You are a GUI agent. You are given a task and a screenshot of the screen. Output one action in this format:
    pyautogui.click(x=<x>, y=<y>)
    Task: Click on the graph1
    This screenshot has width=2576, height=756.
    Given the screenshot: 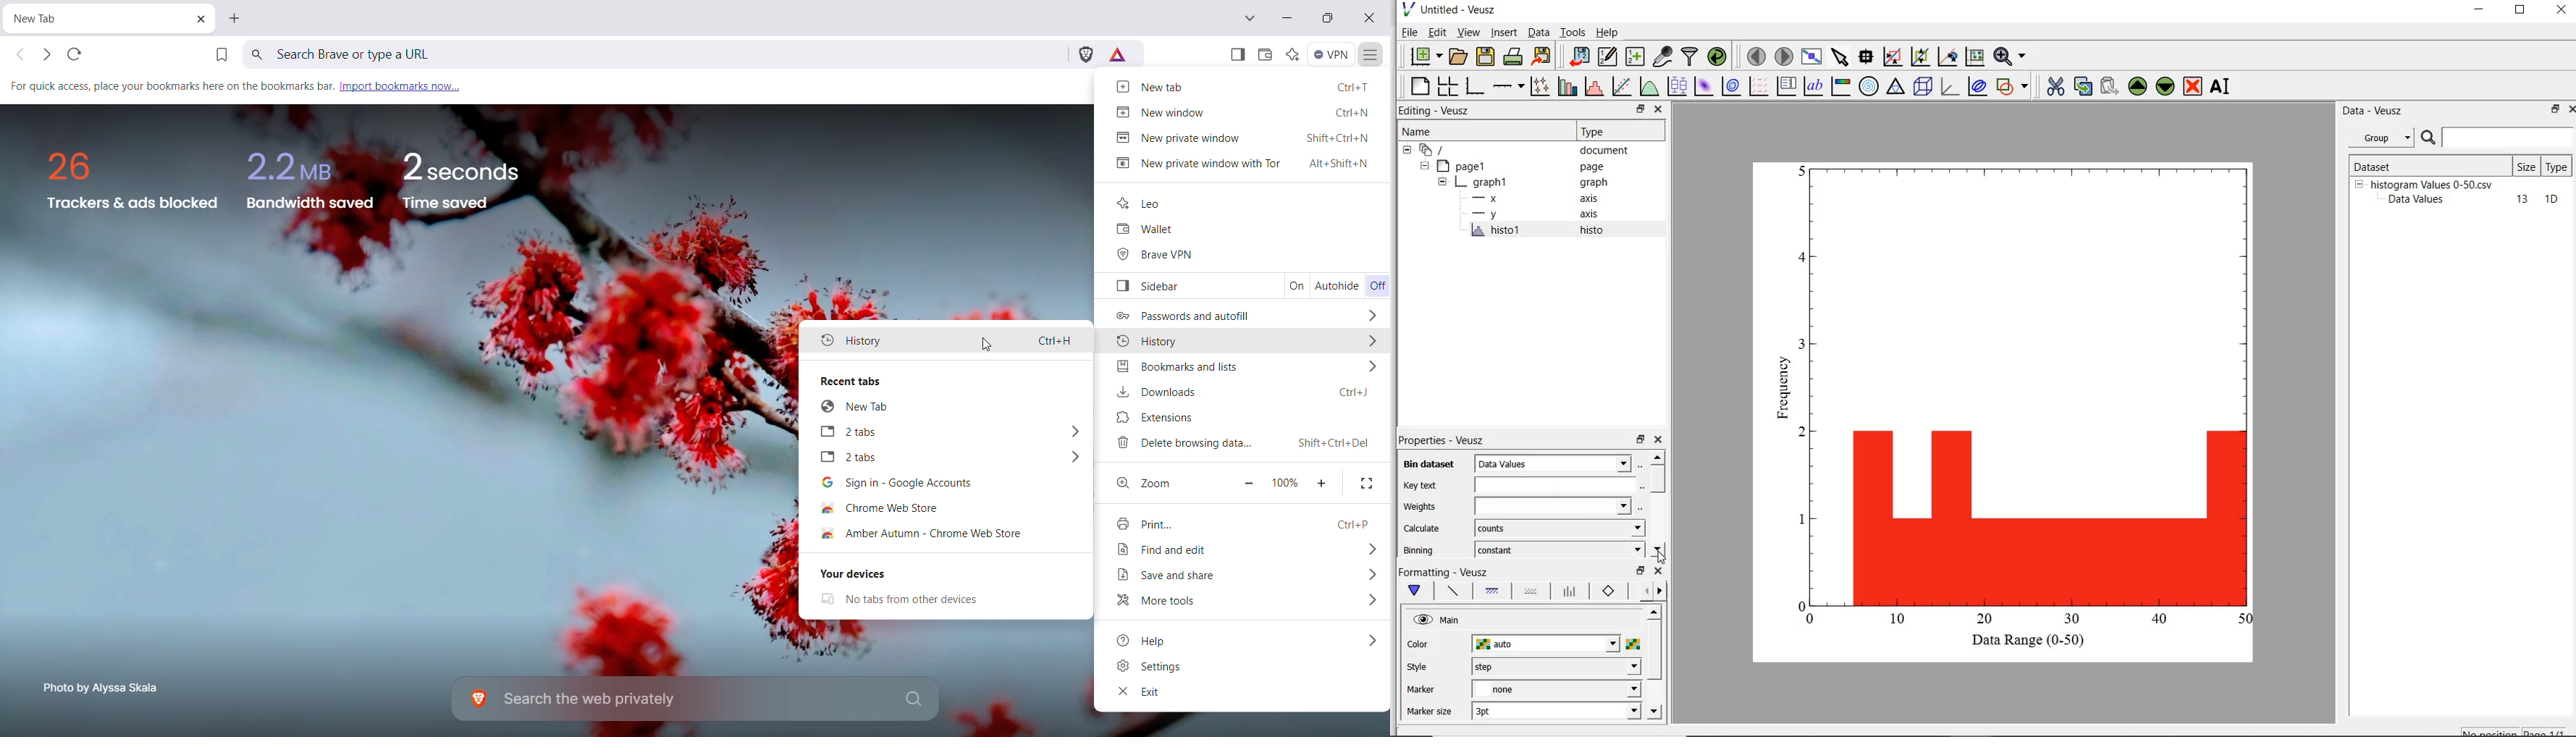 What is the action you would take?
    pyautogui.click(x=1484, y=184)
    